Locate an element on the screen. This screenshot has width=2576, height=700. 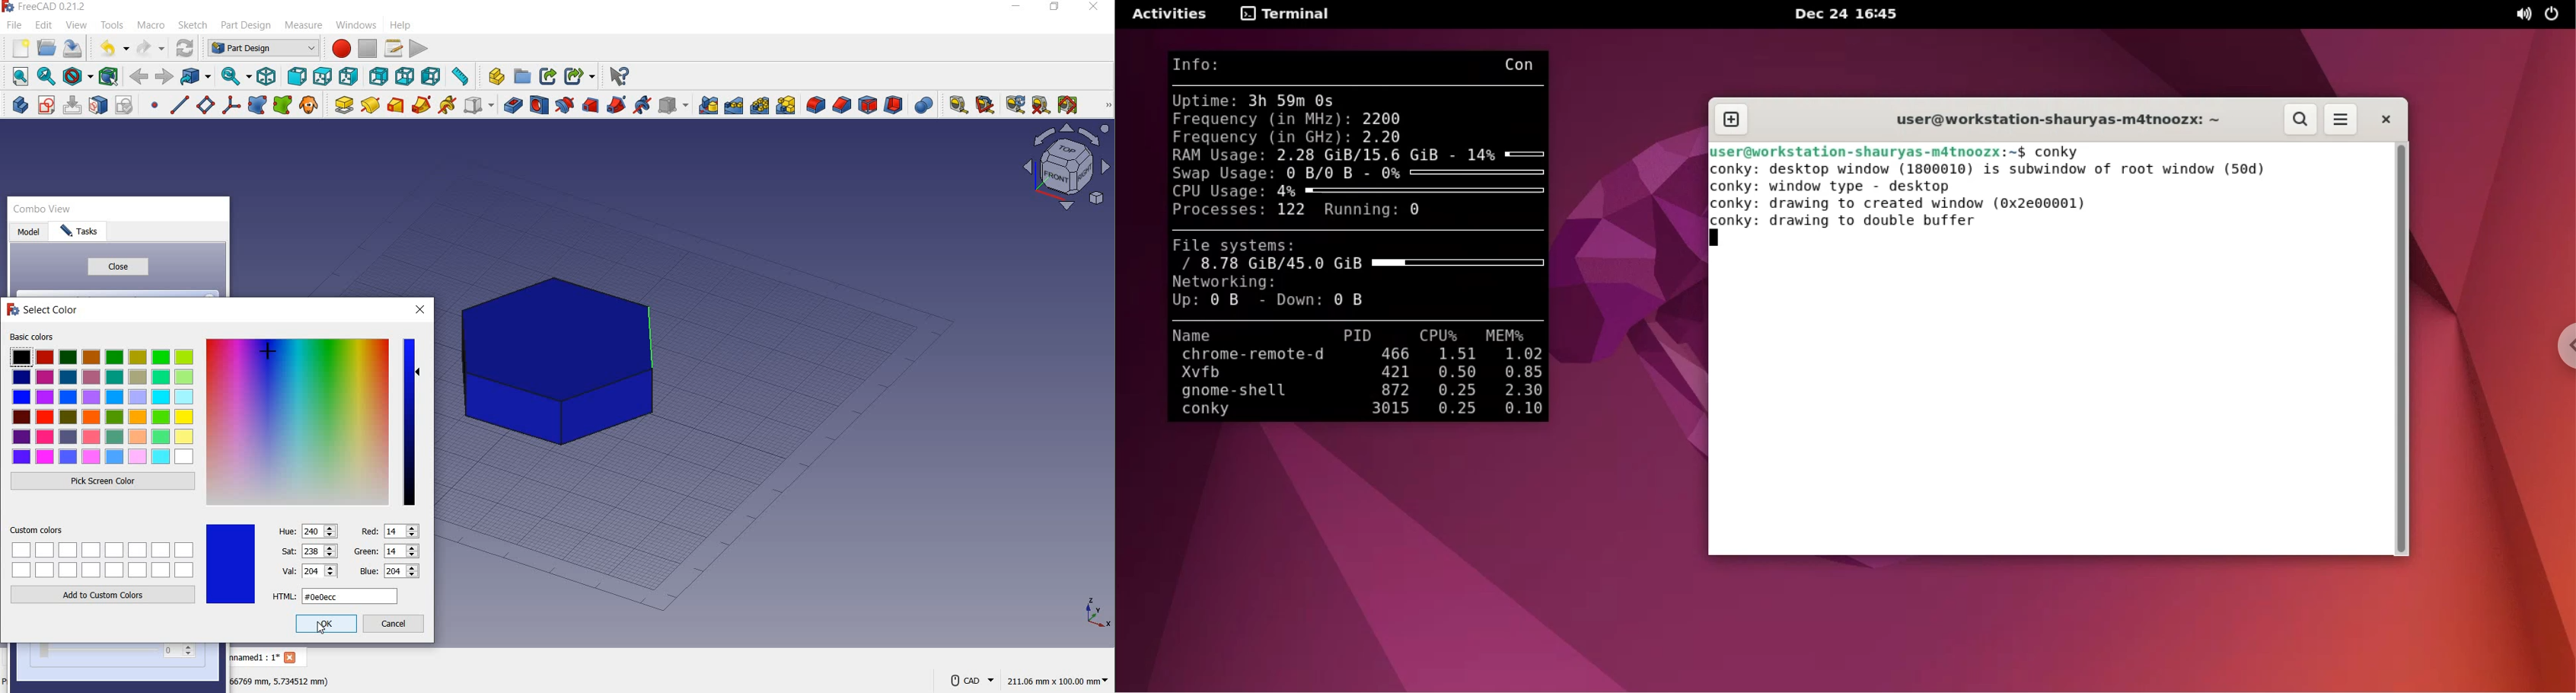
pad is located at coordinates (342, 104).